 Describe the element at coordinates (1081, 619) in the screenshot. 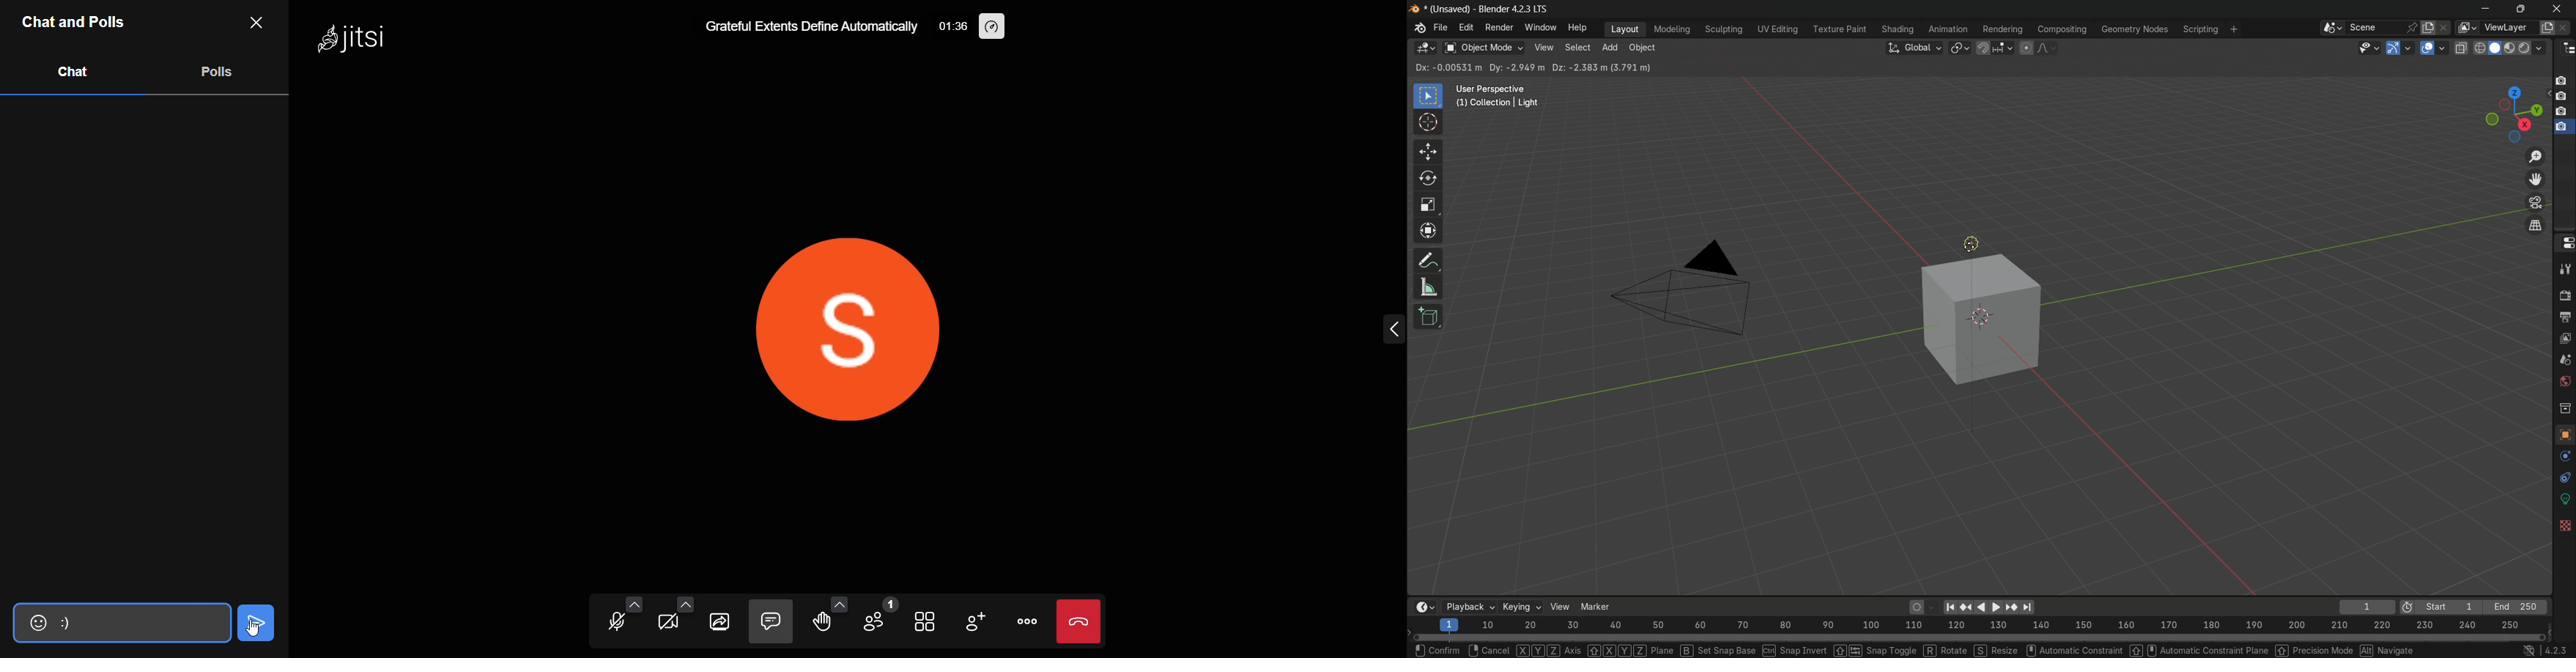

I see `leave the meeting` at that location.